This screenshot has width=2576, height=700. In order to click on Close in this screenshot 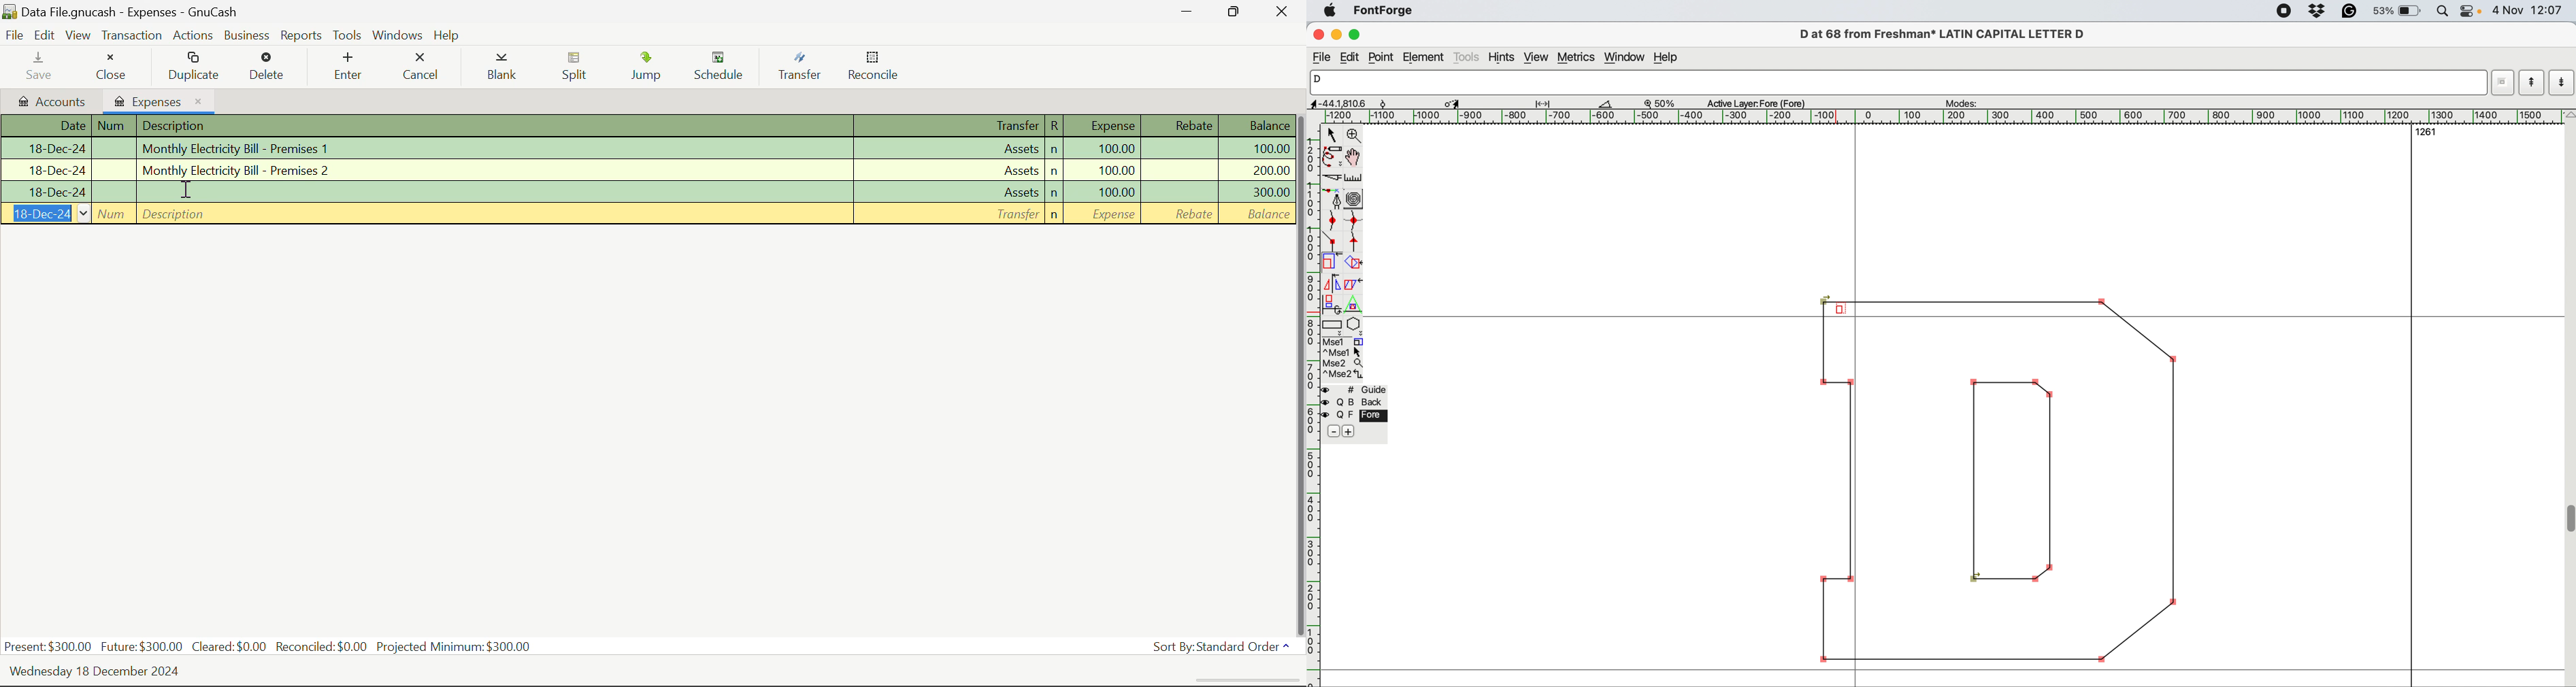, I will do `click(111, 68)`.